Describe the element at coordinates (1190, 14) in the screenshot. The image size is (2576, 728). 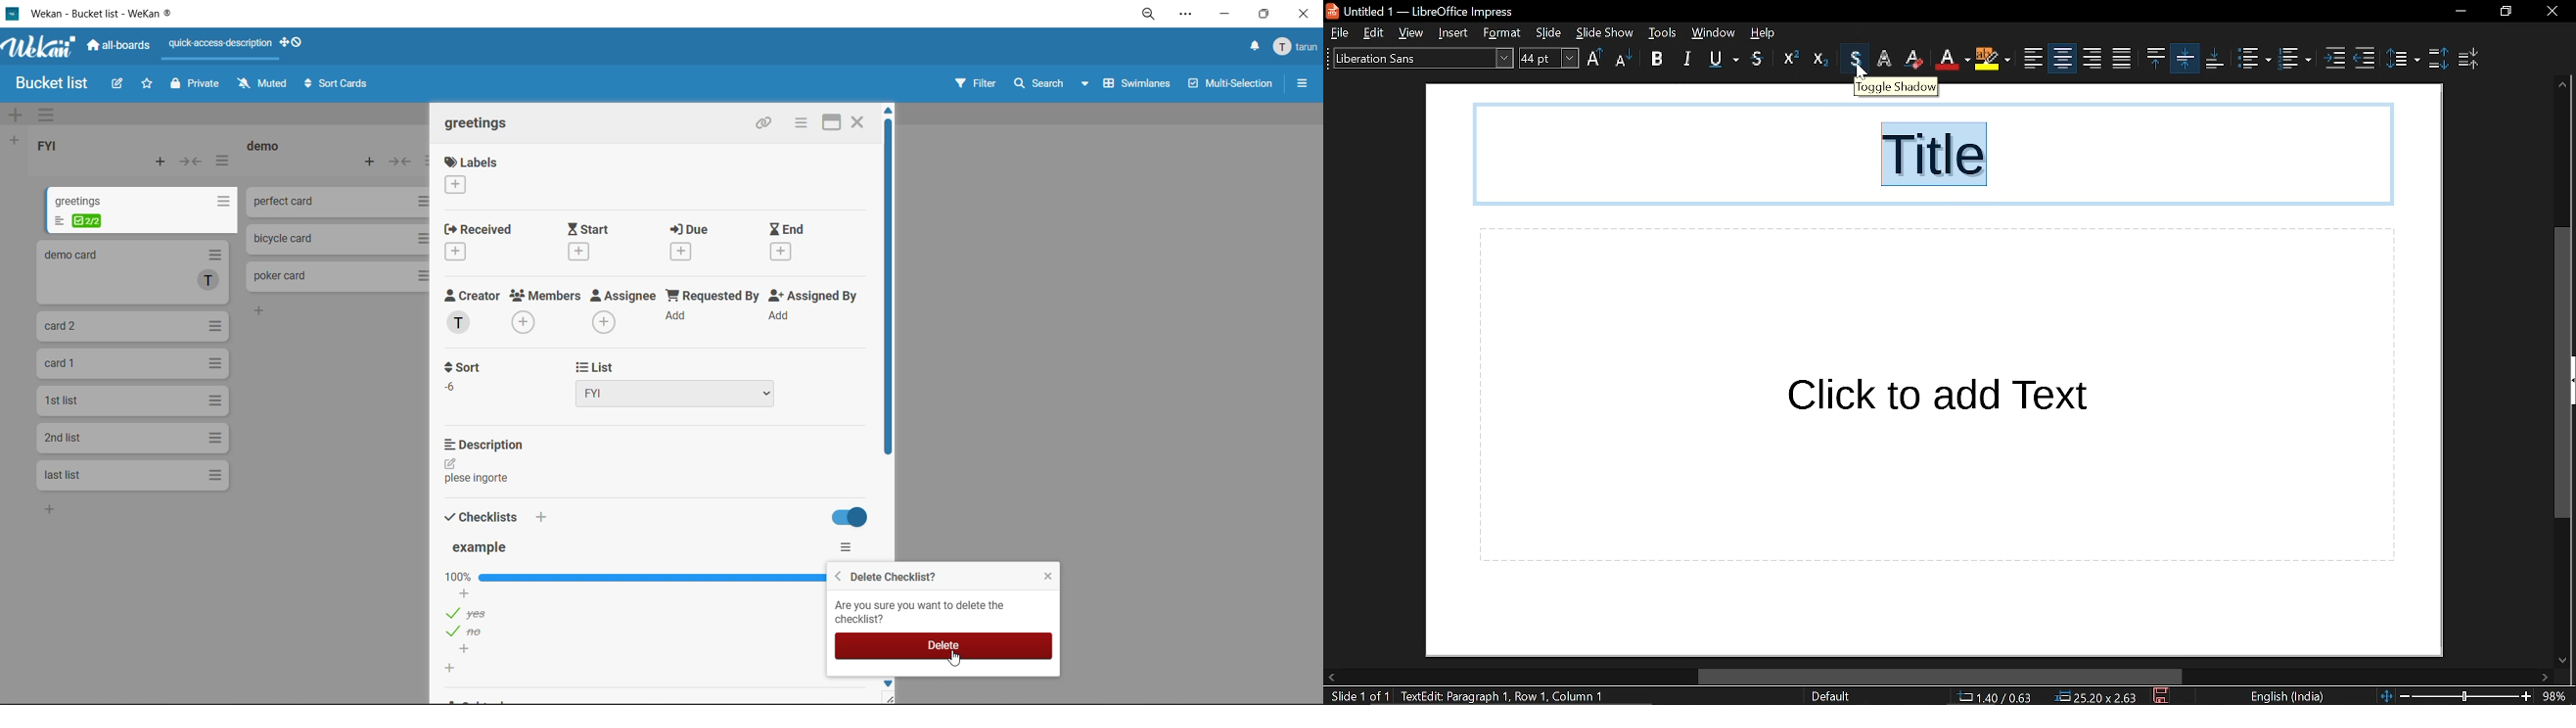
I see `settings` at that location.